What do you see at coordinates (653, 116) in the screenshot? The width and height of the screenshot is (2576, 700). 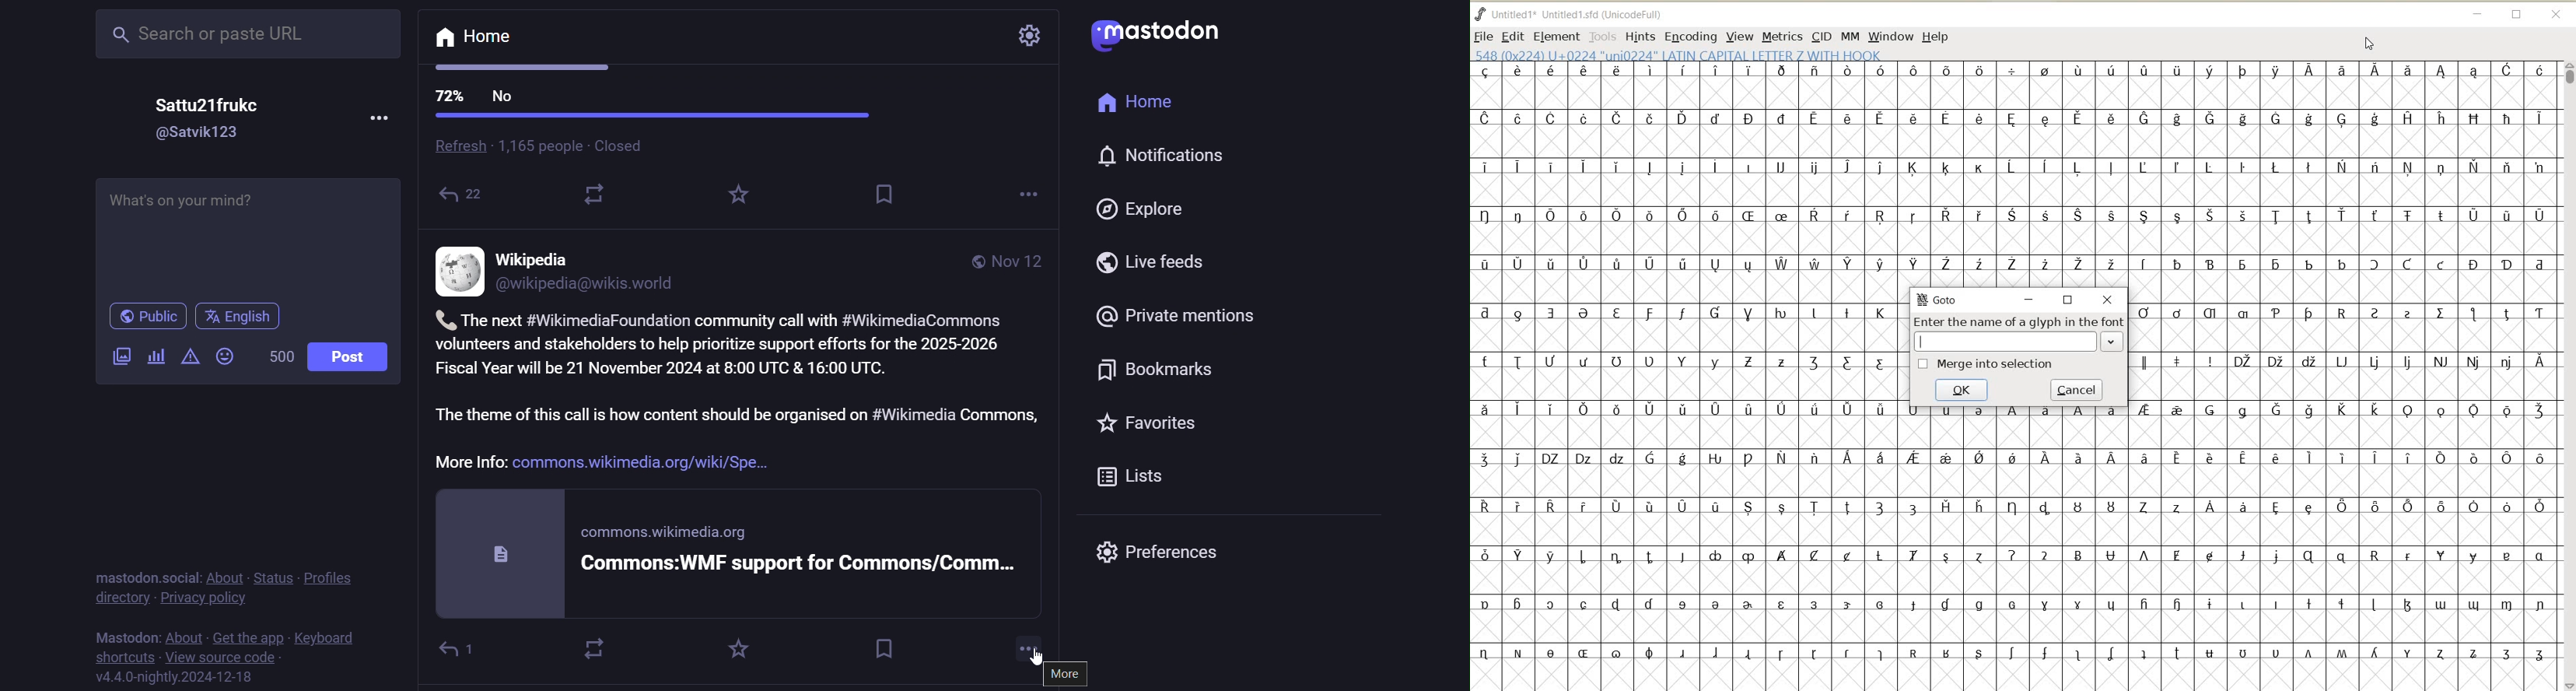 I see `progress bar` at bounding box center [653, 116].